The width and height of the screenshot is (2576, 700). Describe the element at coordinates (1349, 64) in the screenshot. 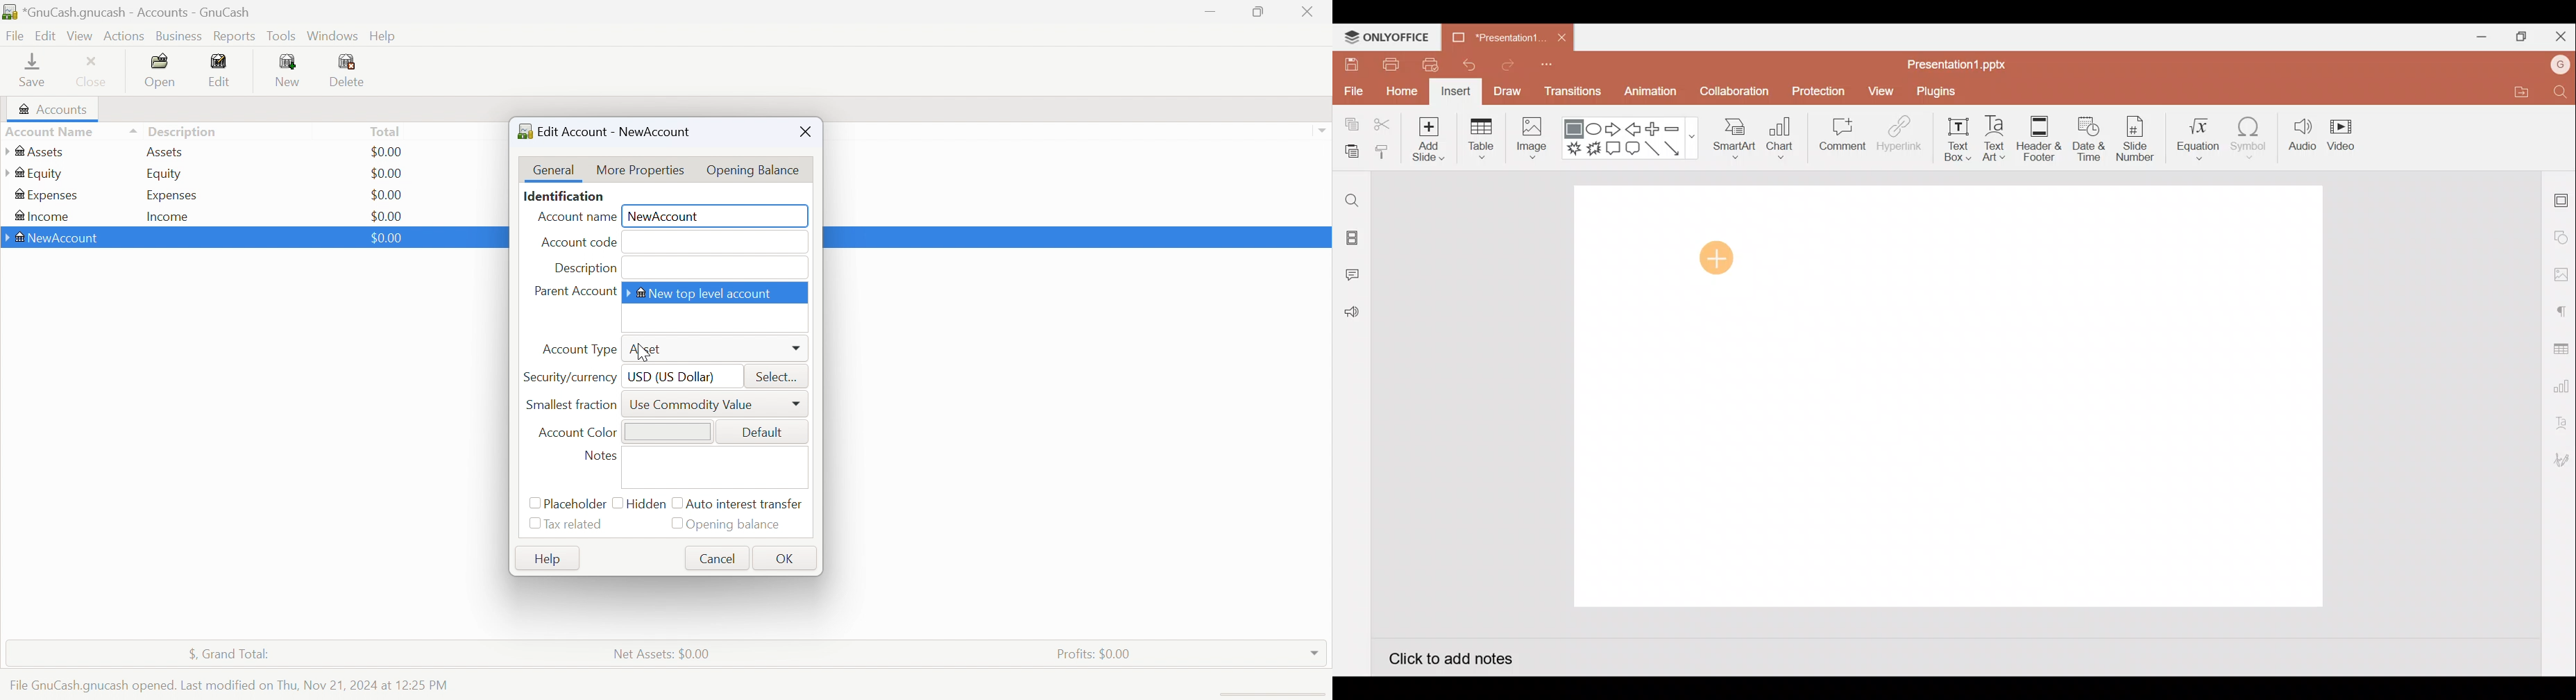

I see `Save` at that location.